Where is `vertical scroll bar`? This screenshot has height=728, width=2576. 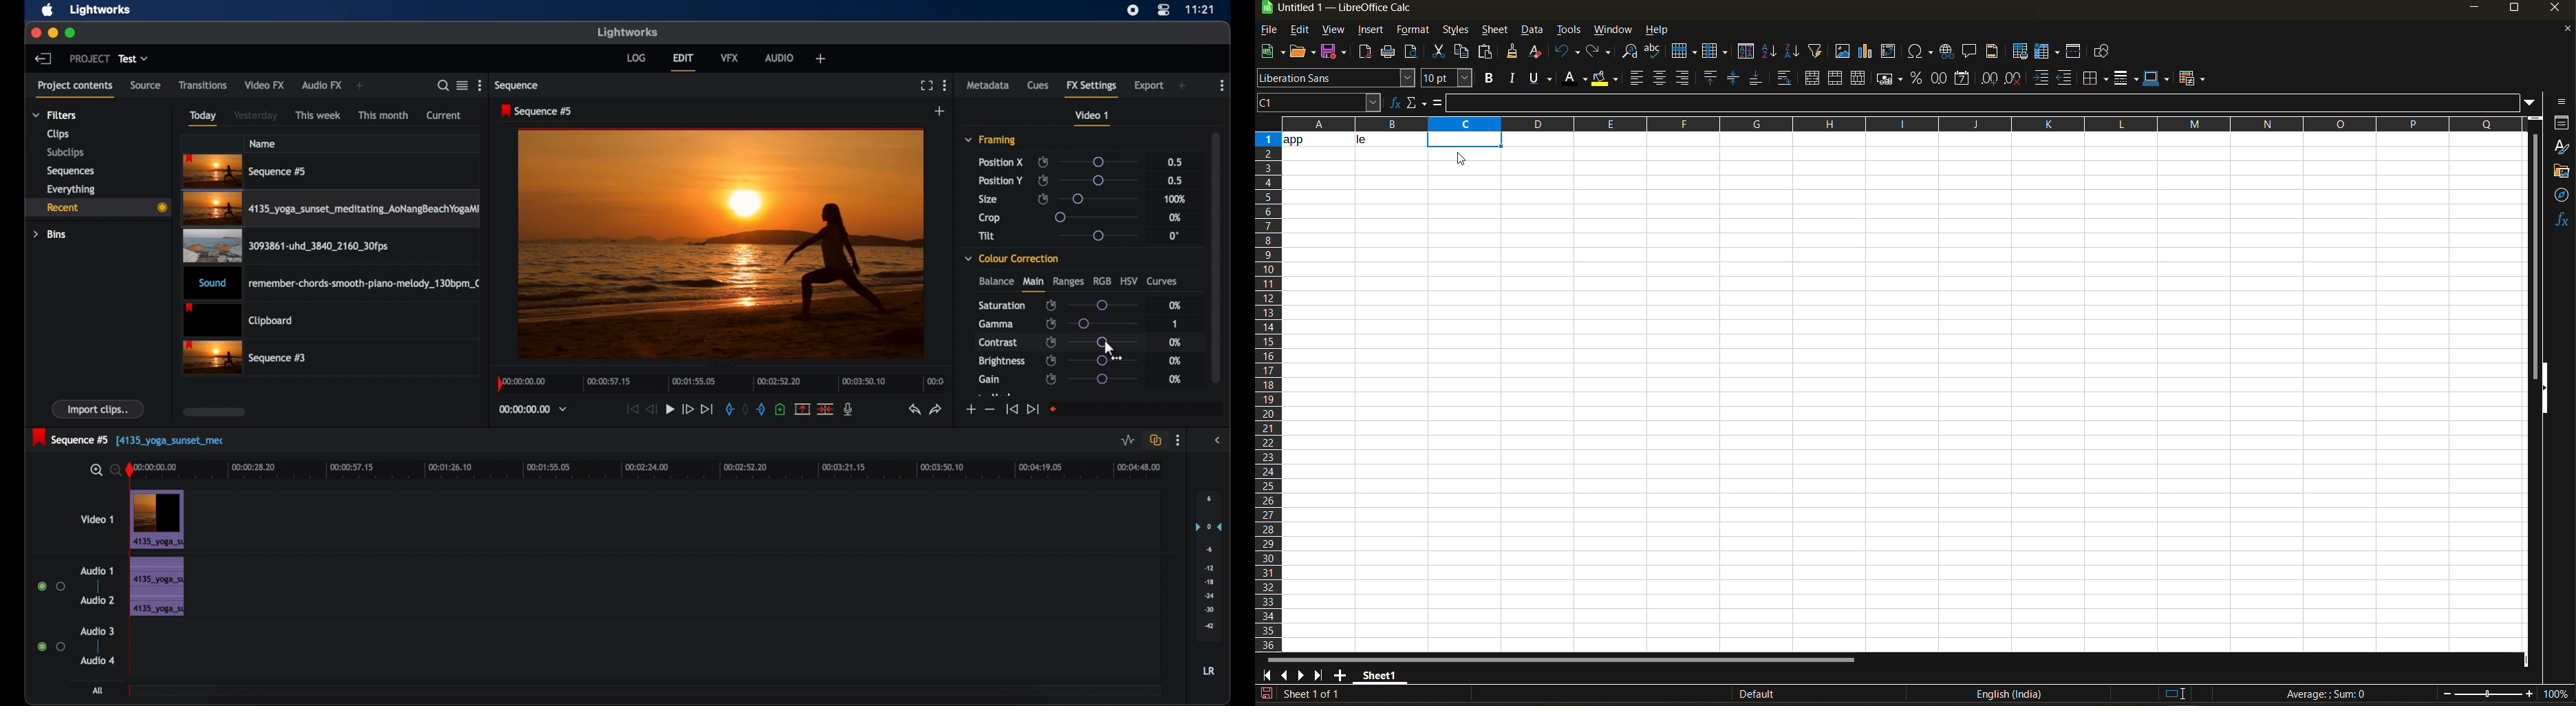 vertical scroll bar is located at coordinates (2535, 246).